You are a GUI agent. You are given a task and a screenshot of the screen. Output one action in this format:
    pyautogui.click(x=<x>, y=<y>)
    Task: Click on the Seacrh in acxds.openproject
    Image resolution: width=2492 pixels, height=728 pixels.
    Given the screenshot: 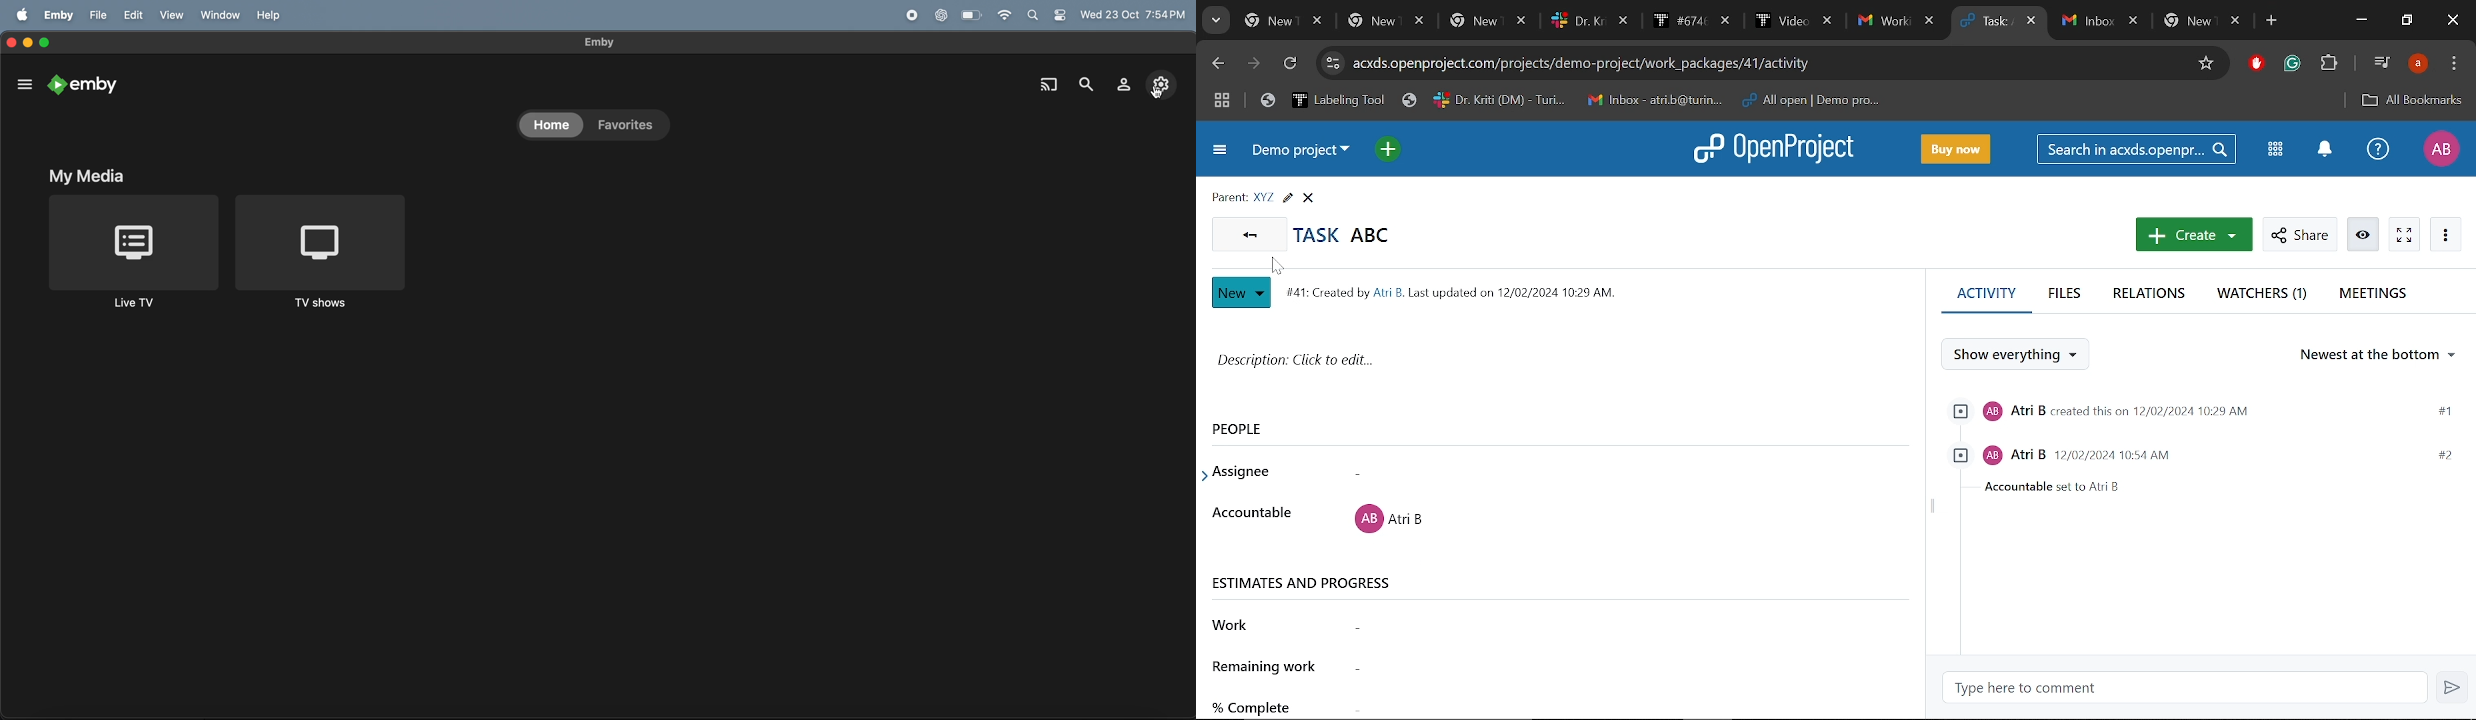 What is the action you would take?
    pyautogui.click(x=2138, y=150)
    